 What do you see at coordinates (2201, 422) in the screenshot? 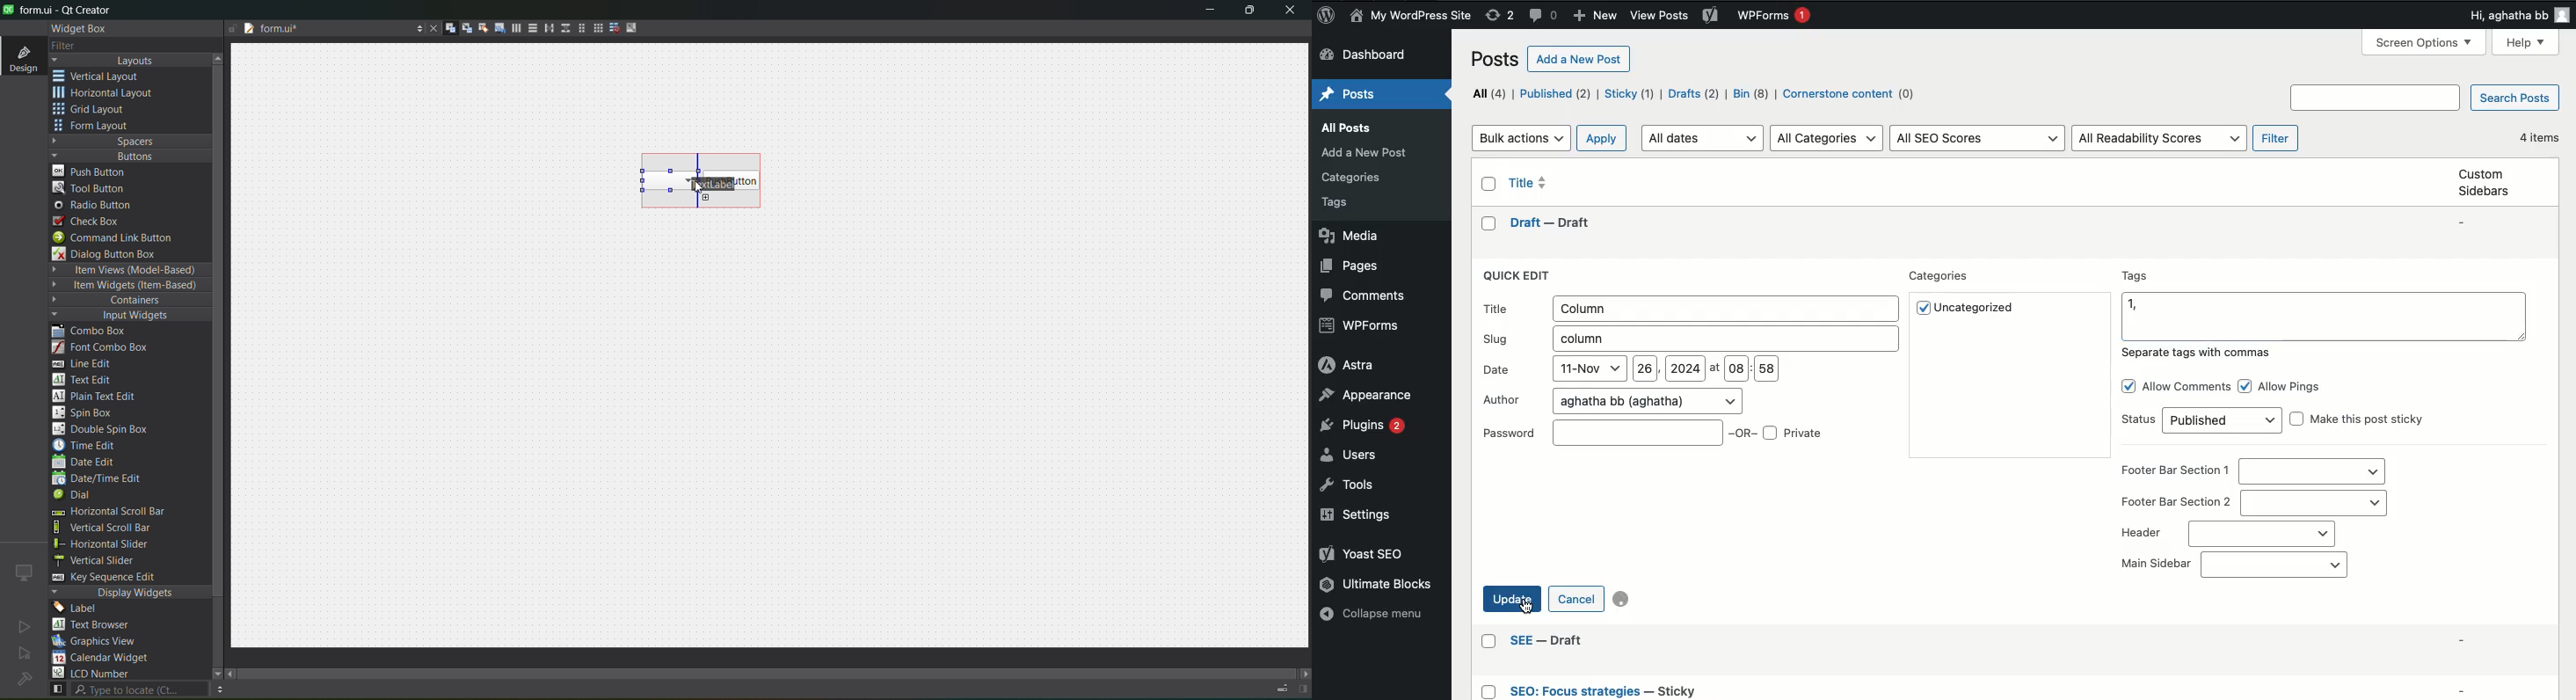
I see `Status ` at bounding box center [2201, 422].